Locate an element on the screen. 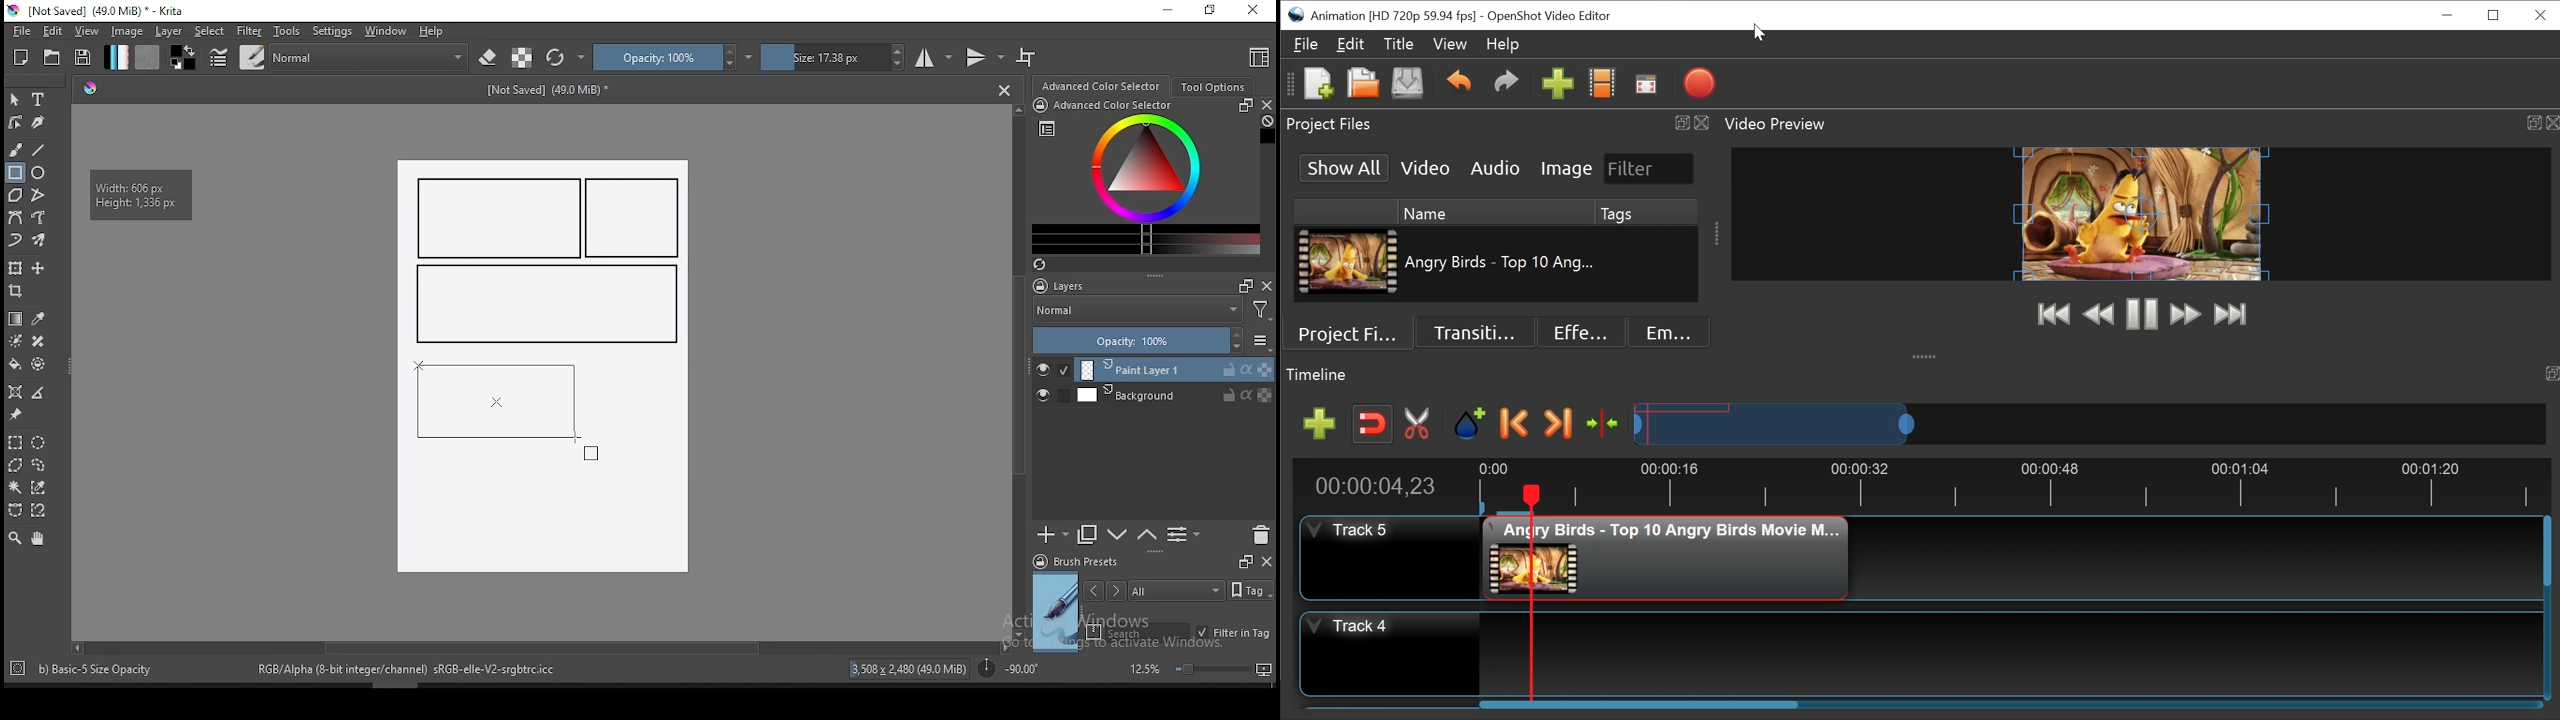 This screenshot has width=2576, height=728. Hue is located at coordinates (90, 88).